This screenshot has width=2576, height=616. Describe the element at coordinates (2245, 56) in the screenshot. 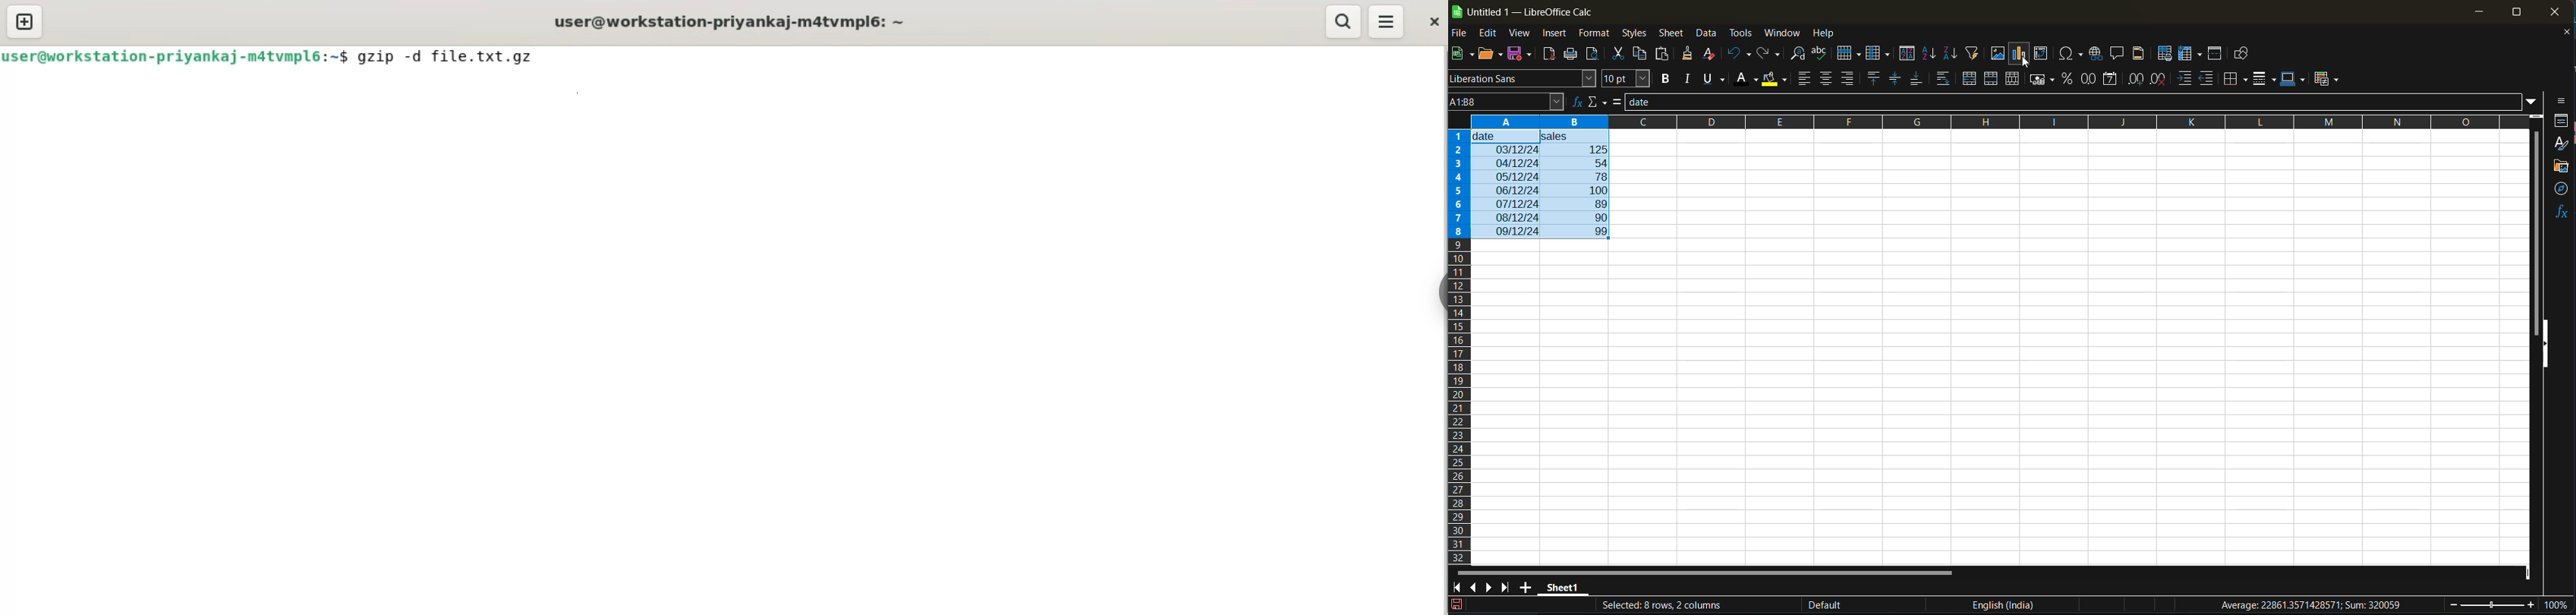

I see `show draw functions` at that location.